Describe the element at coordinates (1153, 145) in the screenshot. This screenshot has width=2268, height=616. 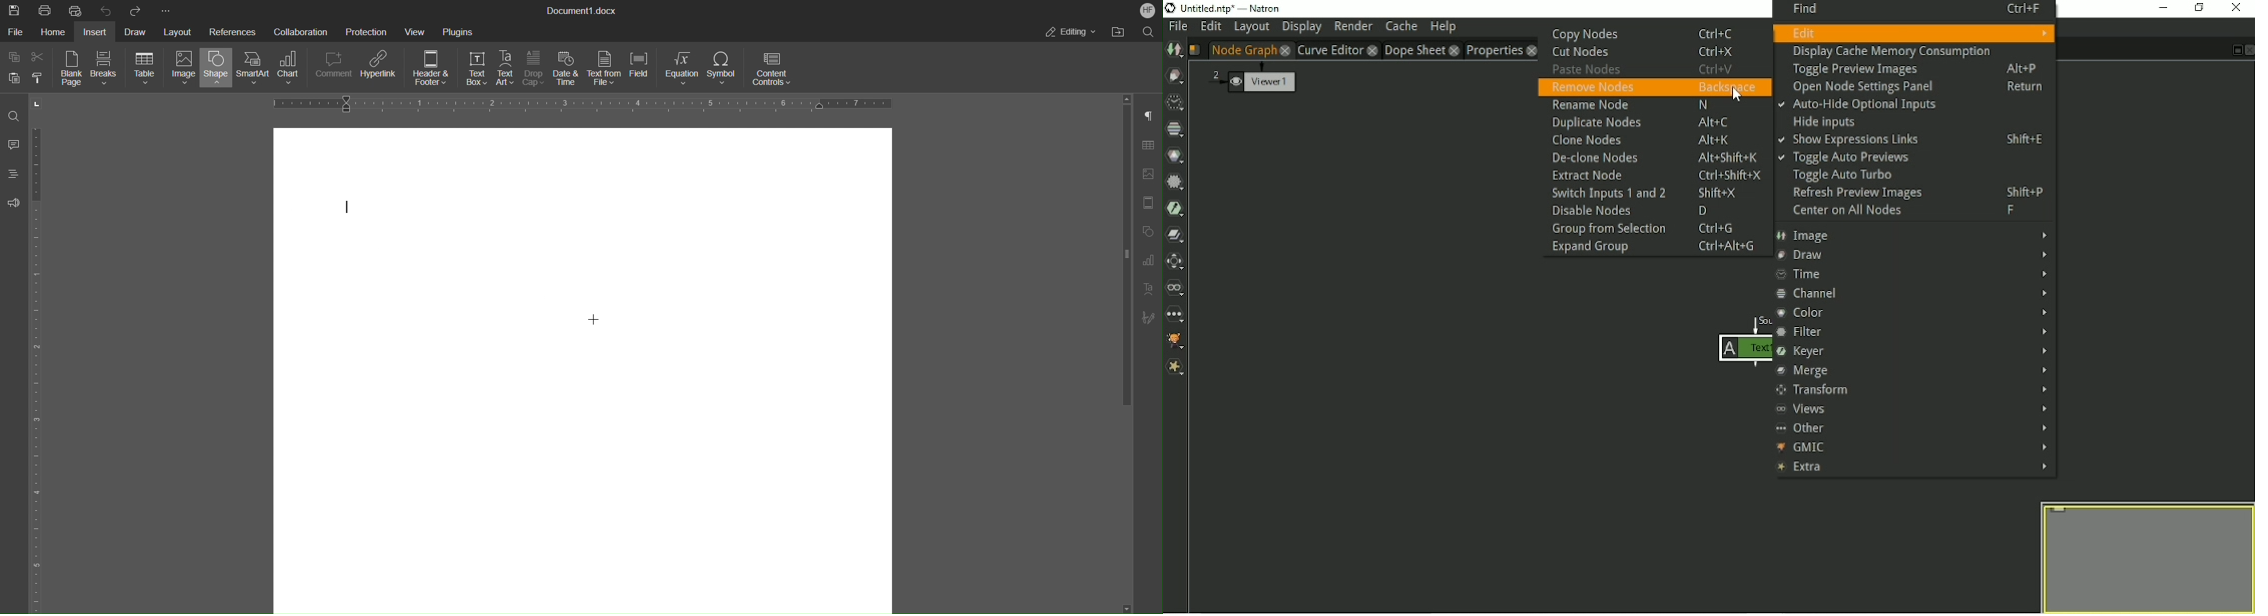
I see `Tables` at that location.